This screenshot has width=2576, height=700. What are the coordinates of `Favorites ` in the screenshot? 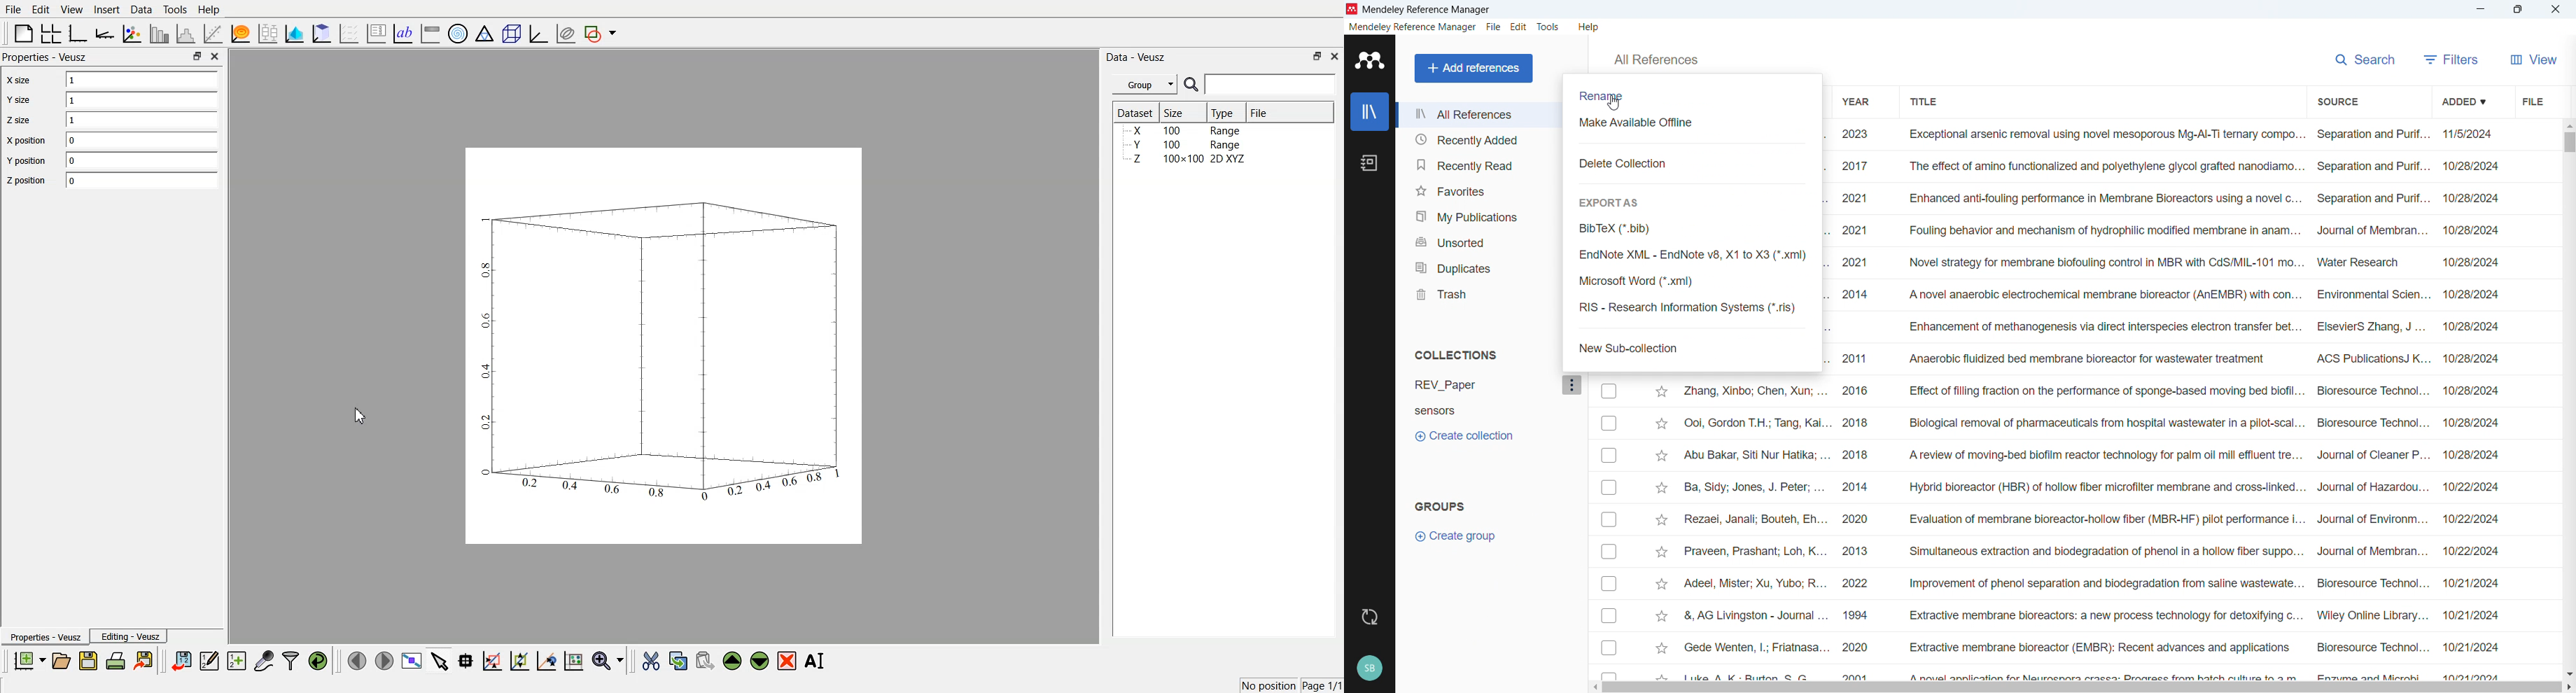 It's located at (1478, 189).